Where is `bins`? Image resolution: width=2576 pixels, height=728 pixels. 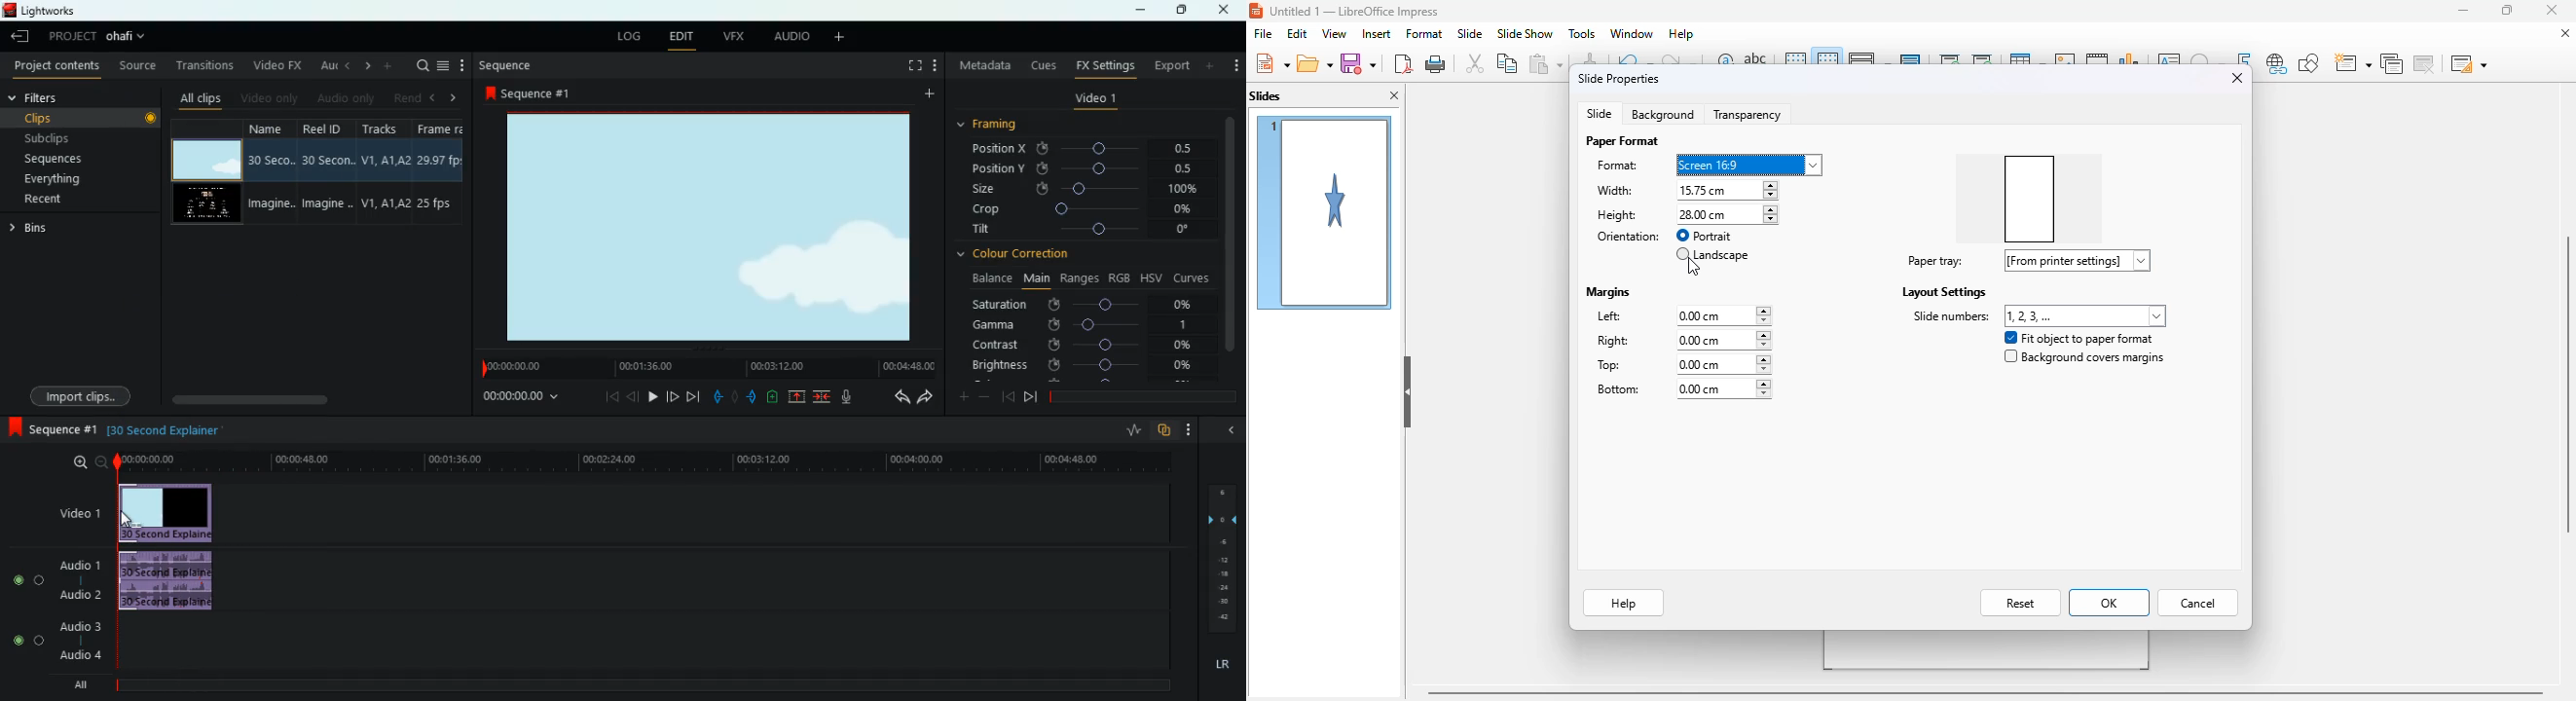 bins is located at coordinates (35, 231).